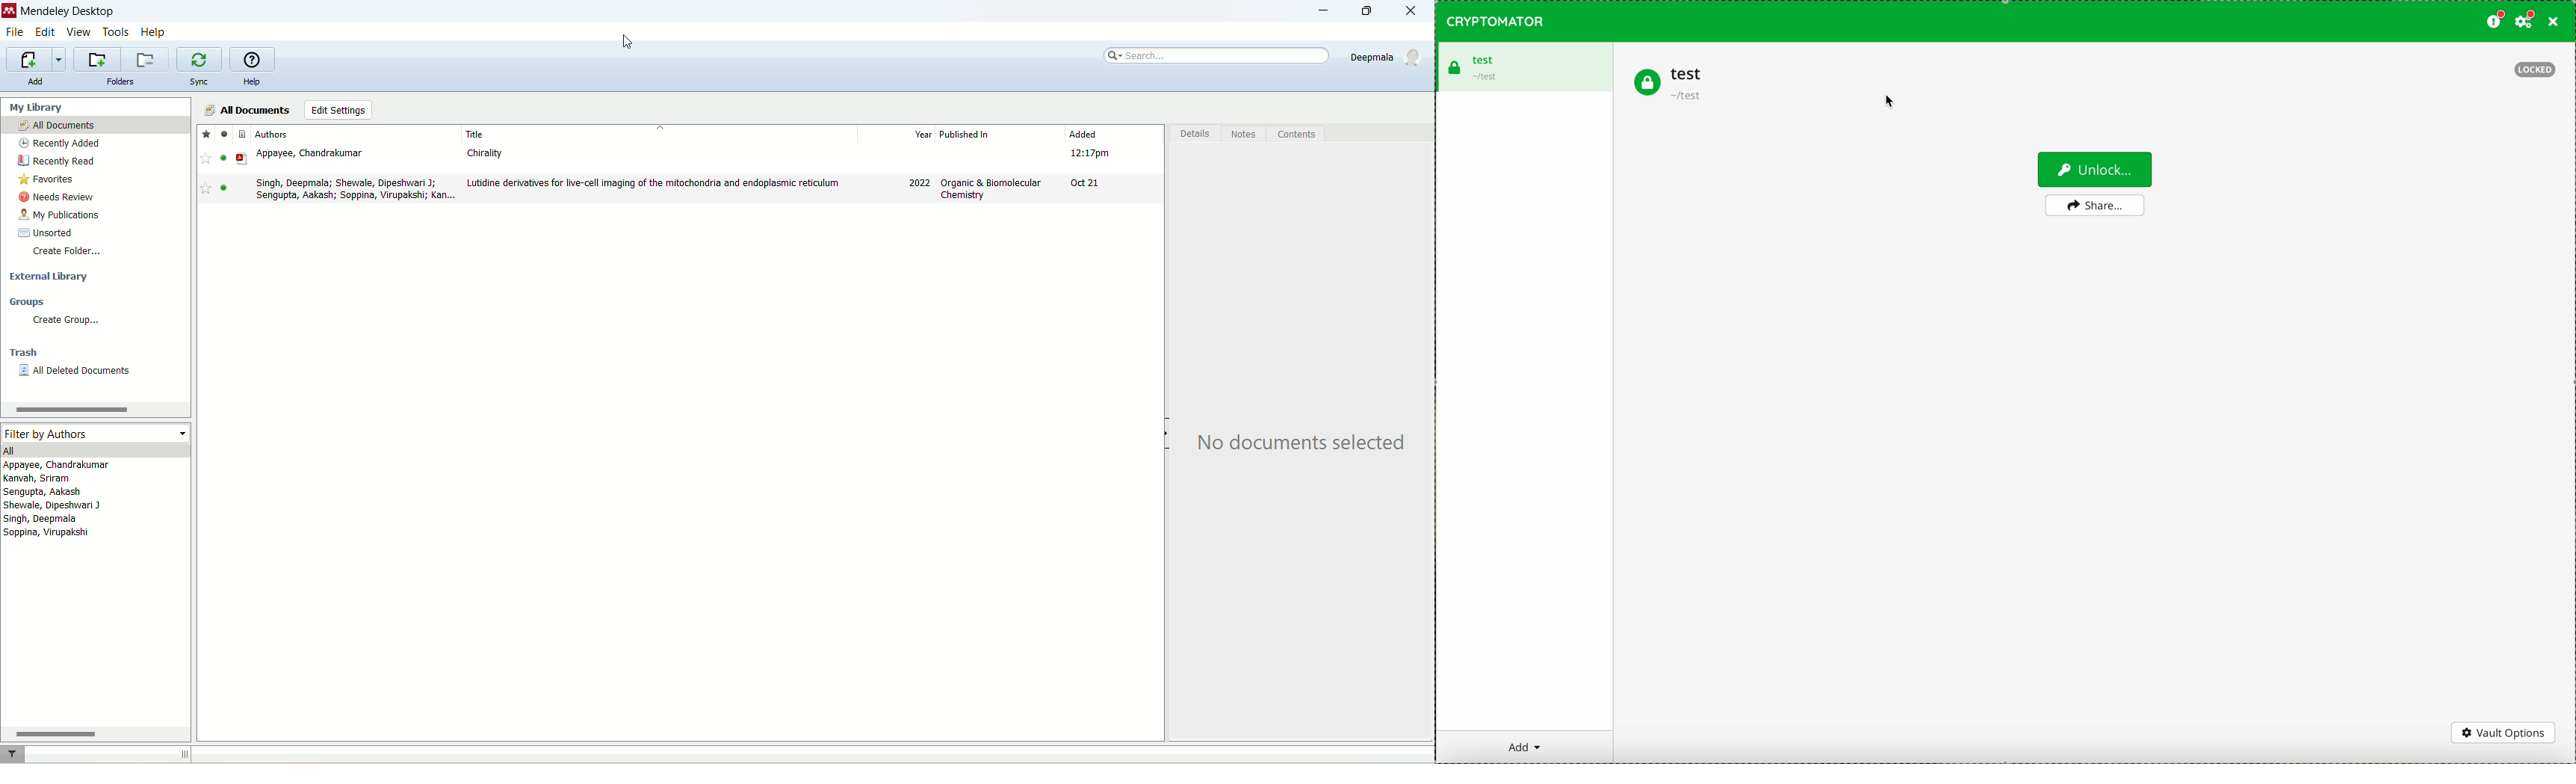 The height and width of the screenshot is (784, 2576). What do you see at coordinates (341, 132) in the screenshot?
I see `authors` at bounding box center [341, 132].